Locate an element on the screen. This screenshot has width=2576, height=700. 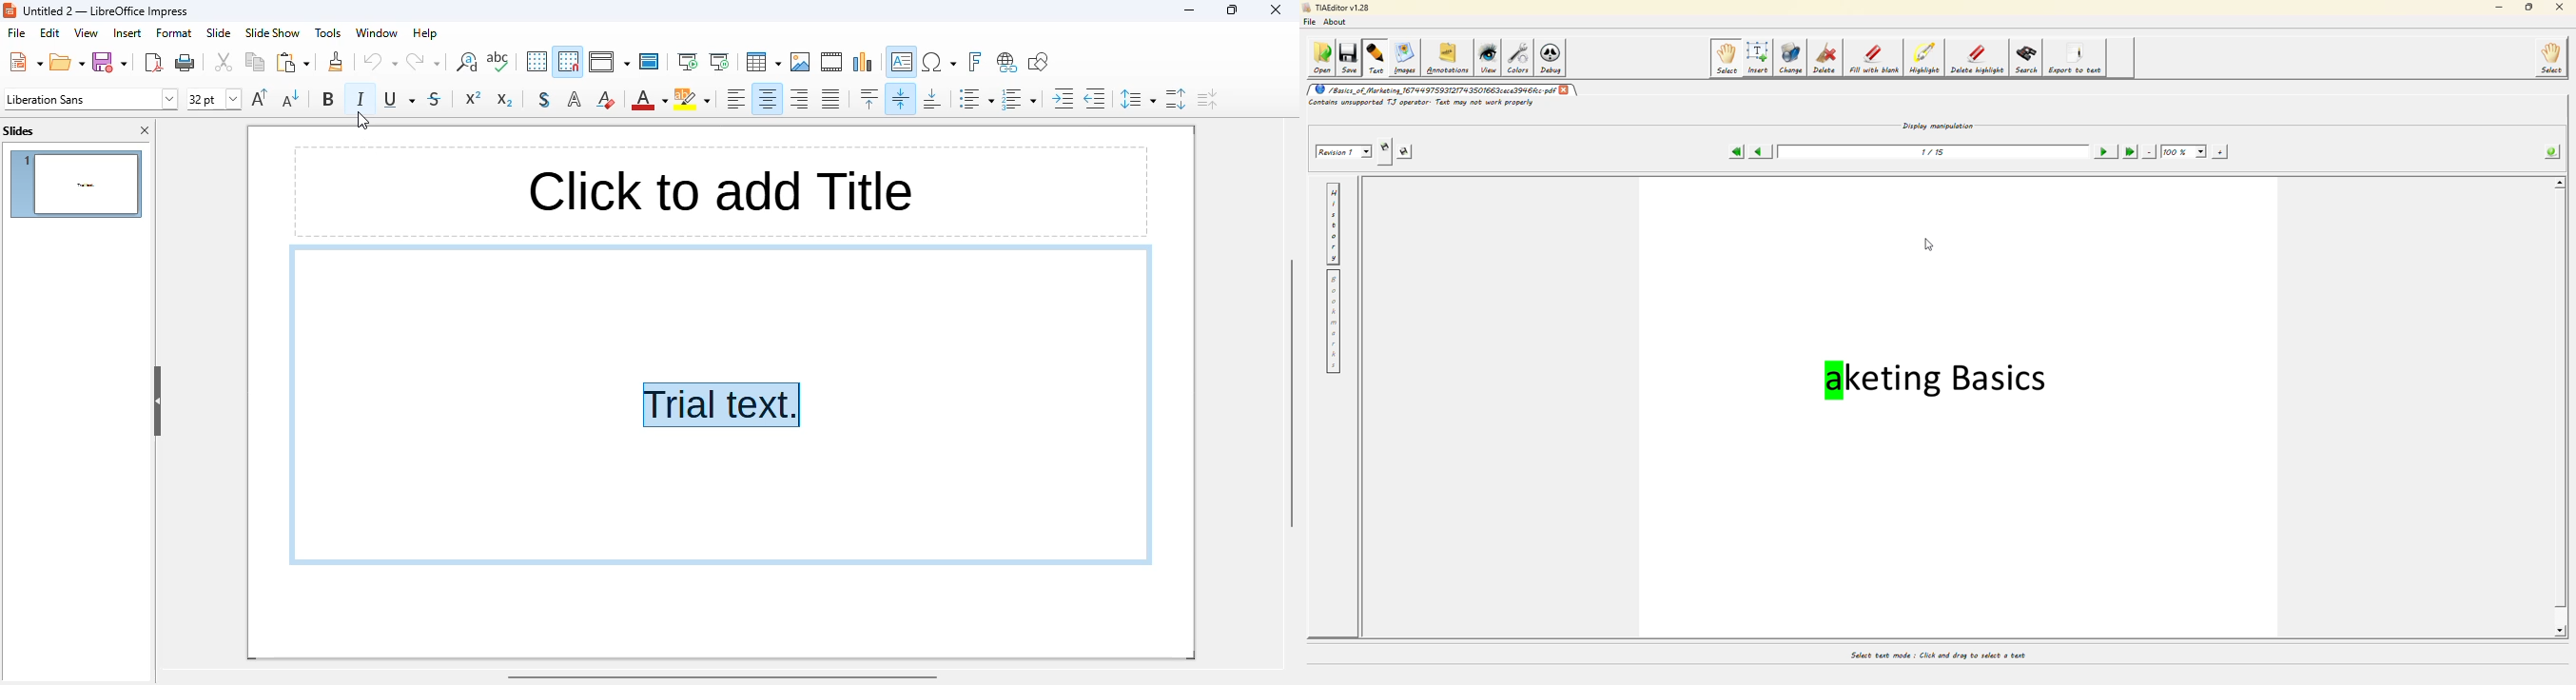
cut is located at coordinates (224, 62).